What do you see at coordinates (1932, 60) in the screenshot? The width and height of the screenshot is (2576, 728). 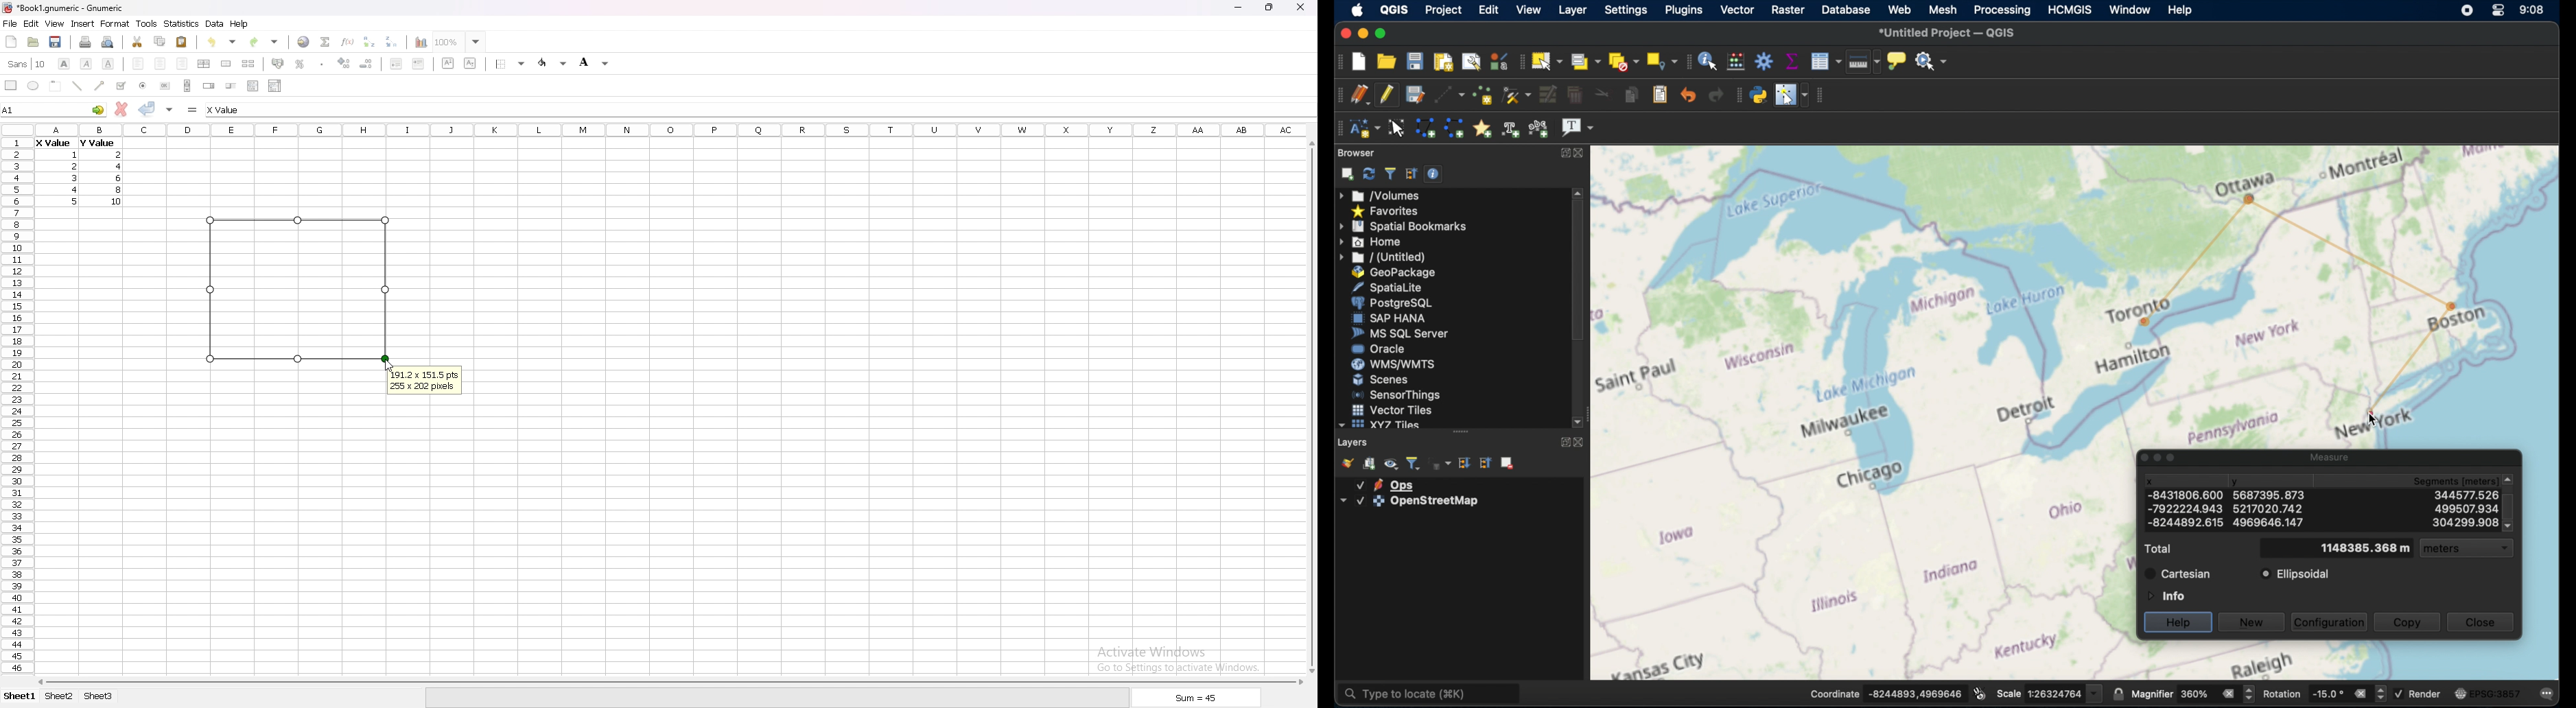 I see `no action selected` at bounding box center [1932, 60].